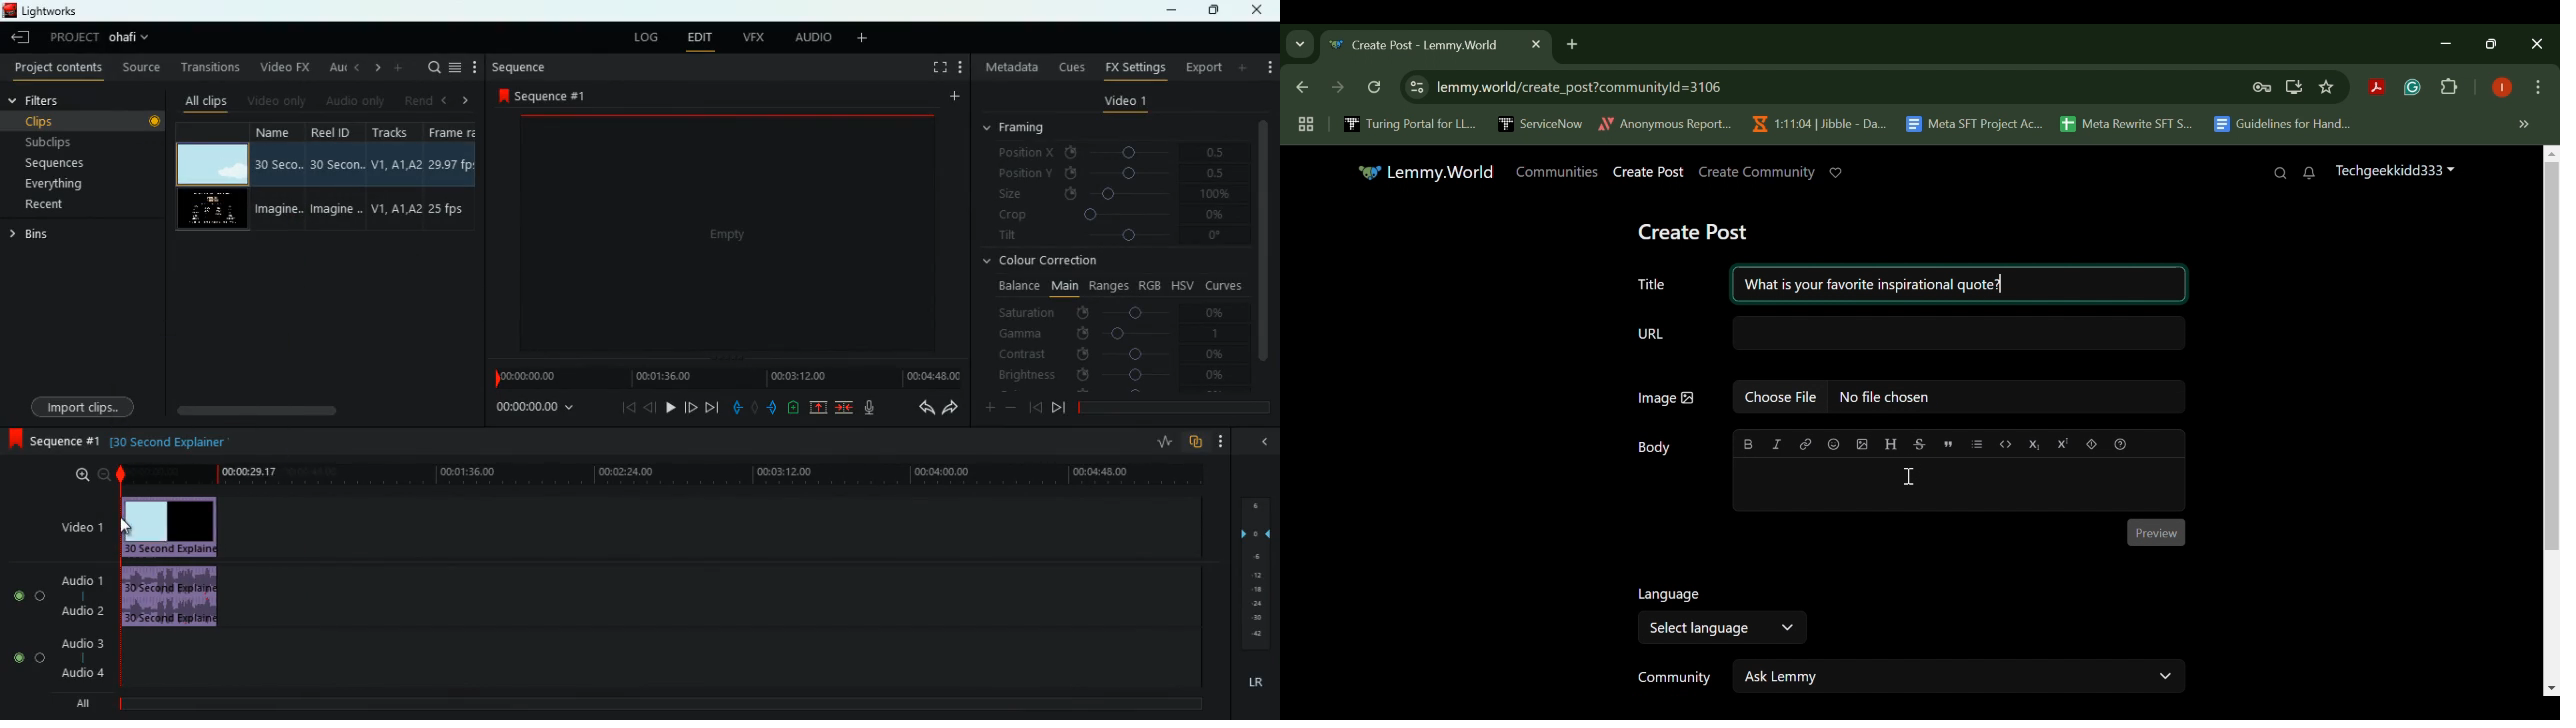 Image resolution: width=2576 pixels, height=728 pixels. What do you see at coordinates (128, 525) in the screenshot?
I see `cursor` at bounding box center [128, 525].